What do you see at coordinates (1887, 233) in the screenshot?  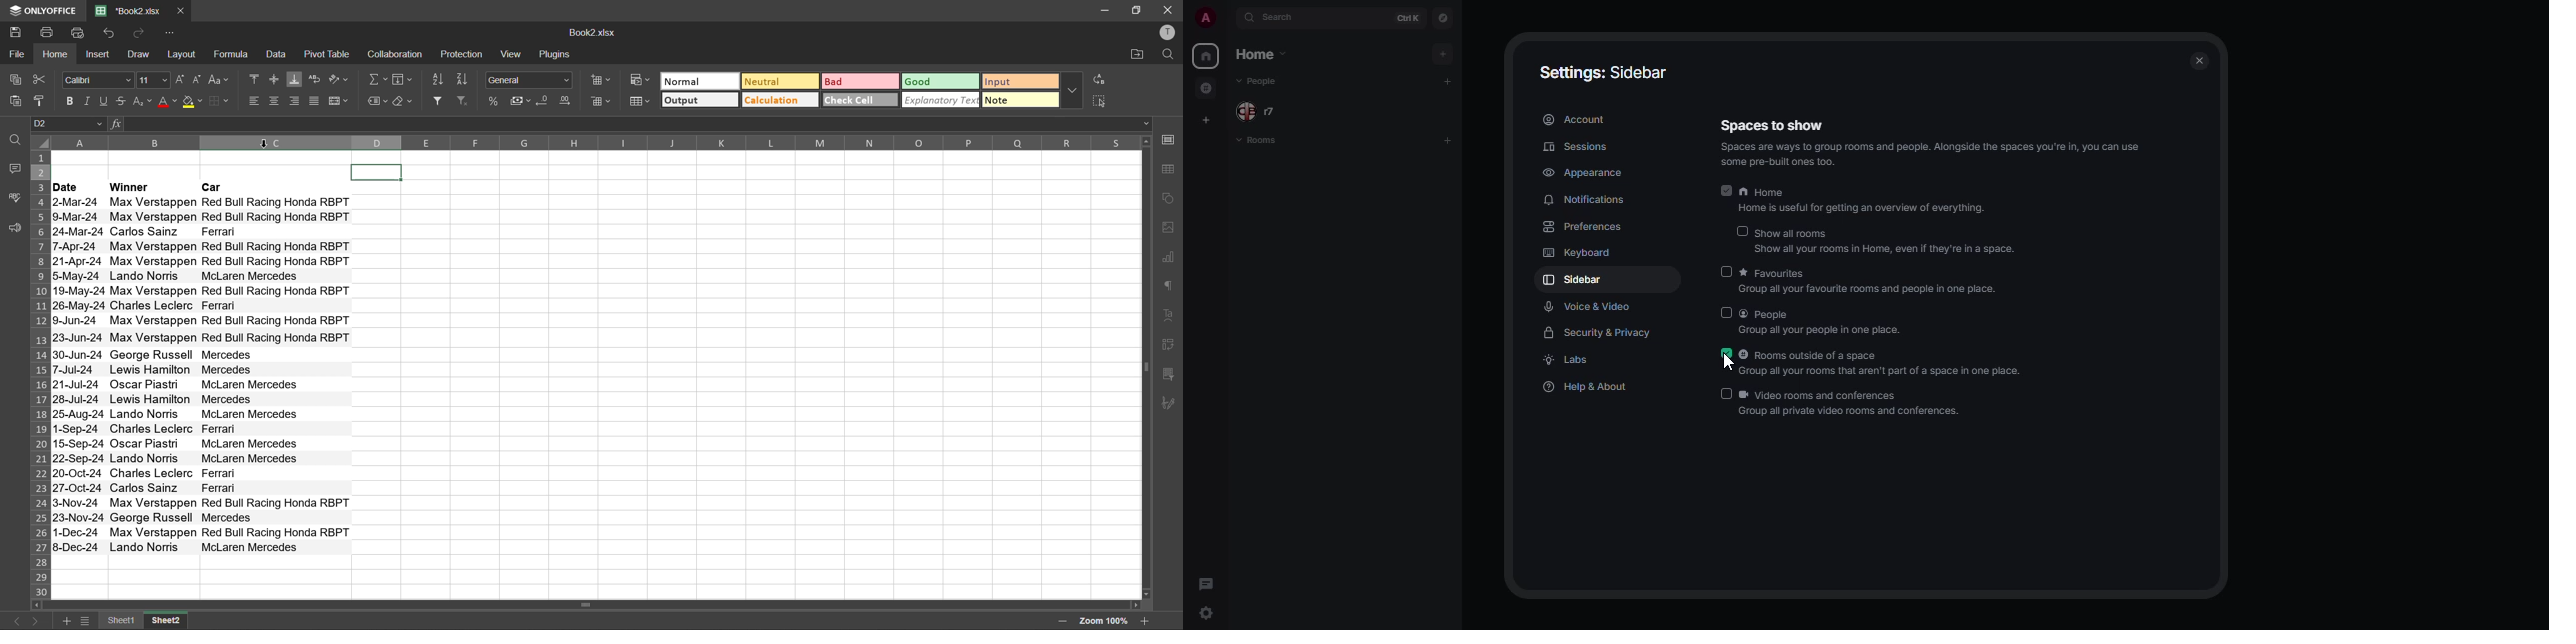 I see `show all rooms` at bounding box center [1887, 233].